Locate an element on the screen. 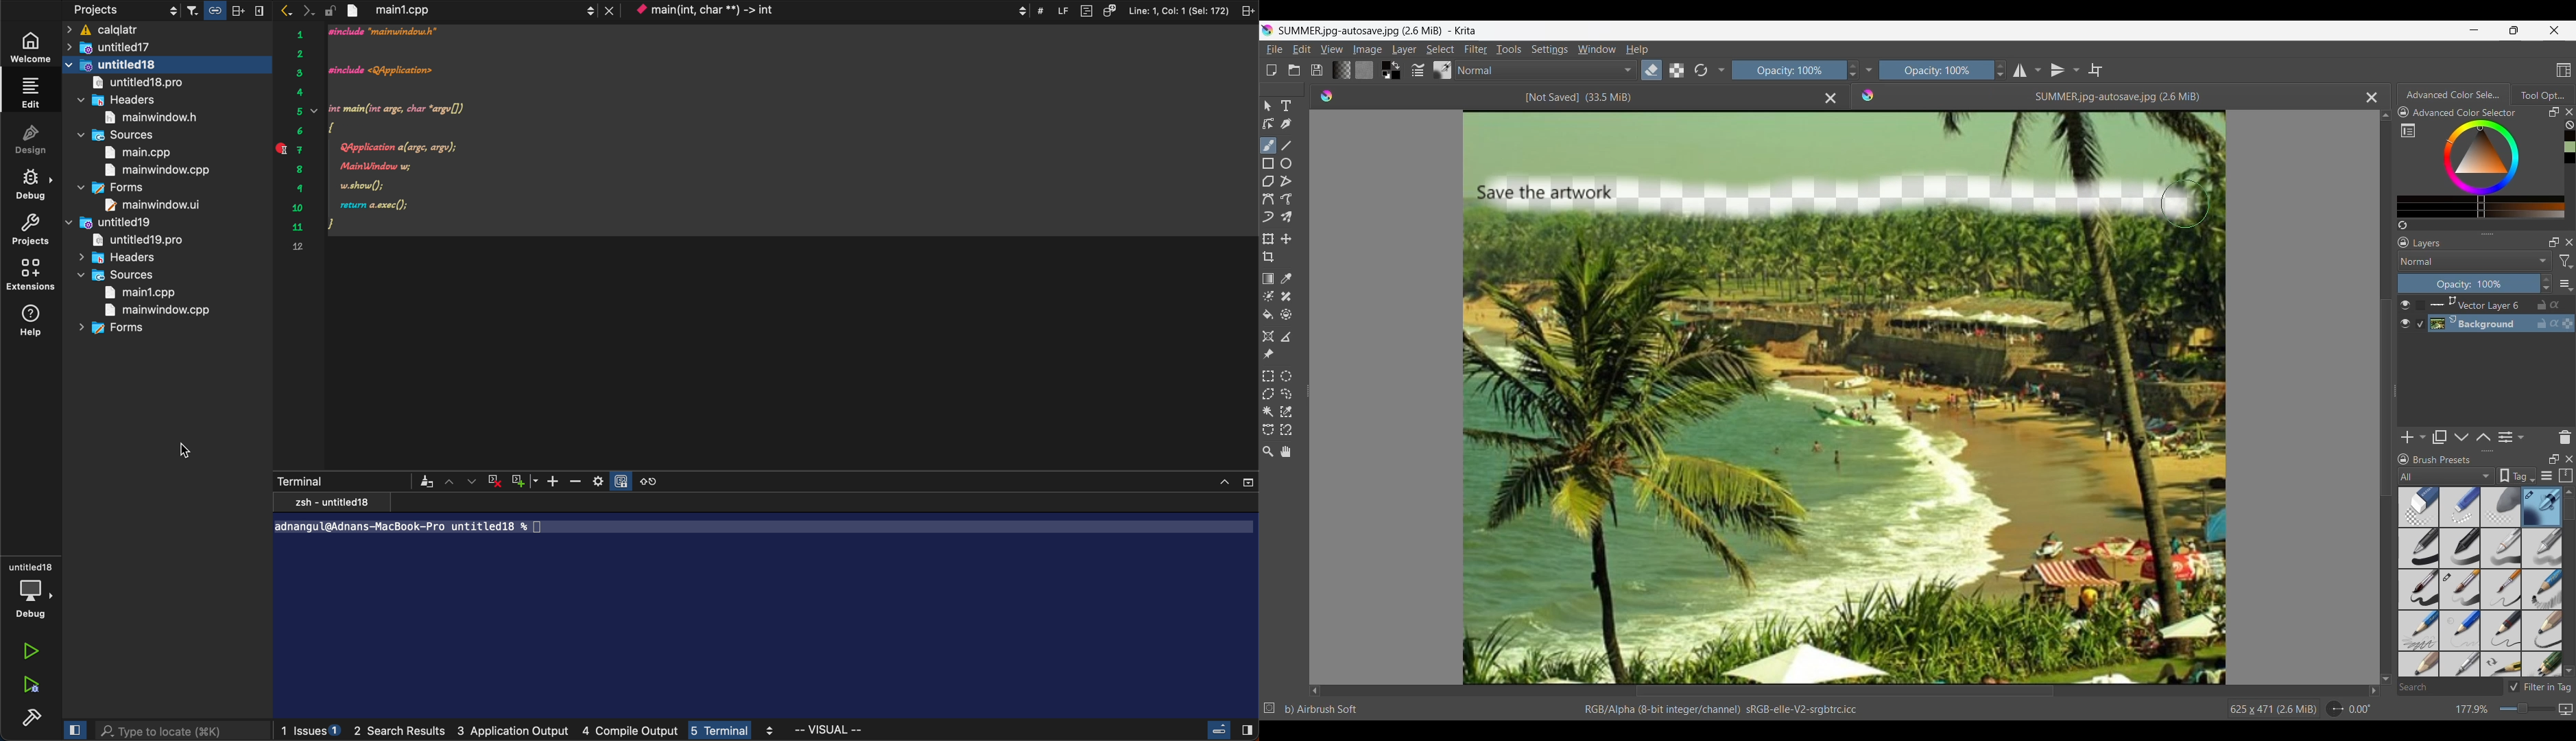 Image resolution: width=2576 pixels, height=756 pixels. Rectangle tool is located at coordinates (1268, 164).